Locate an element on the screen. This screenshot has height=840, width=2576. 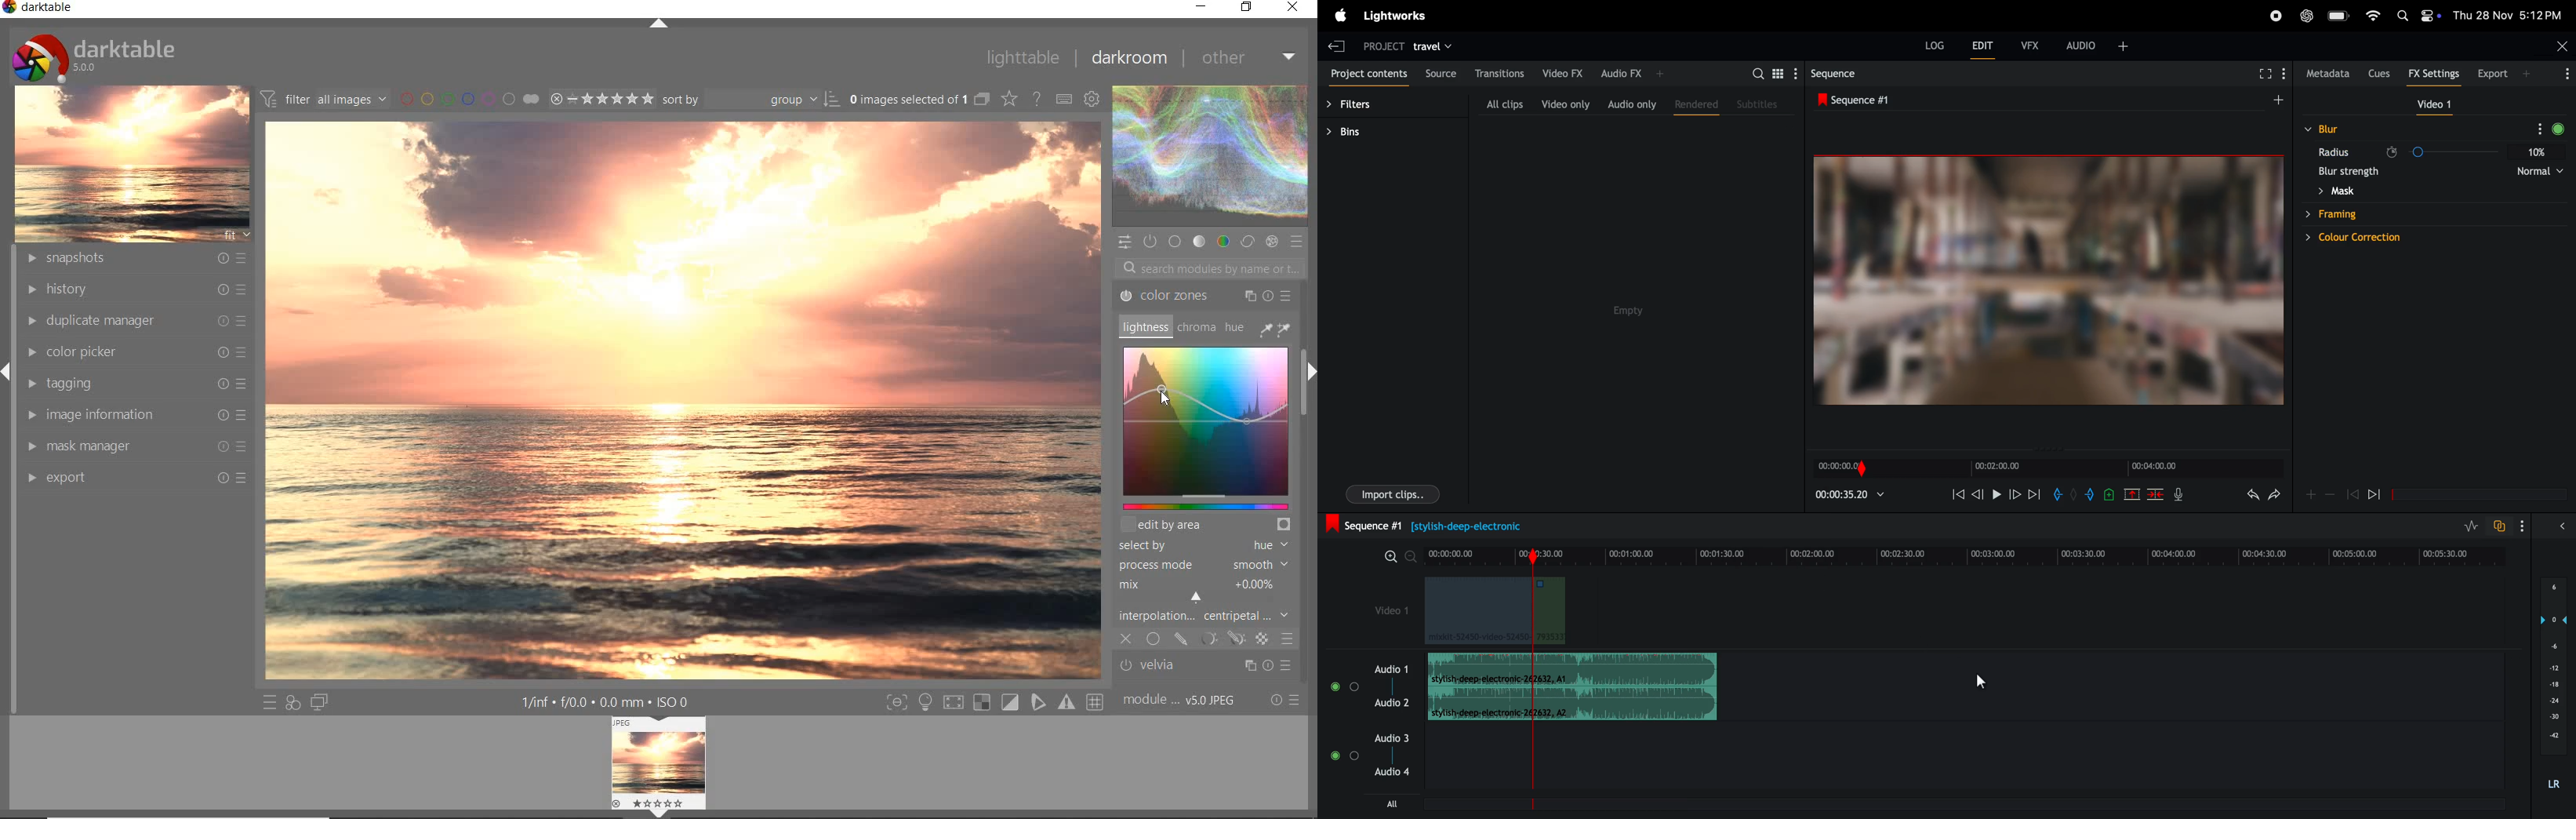
close is located at coordinates (1295, 9).